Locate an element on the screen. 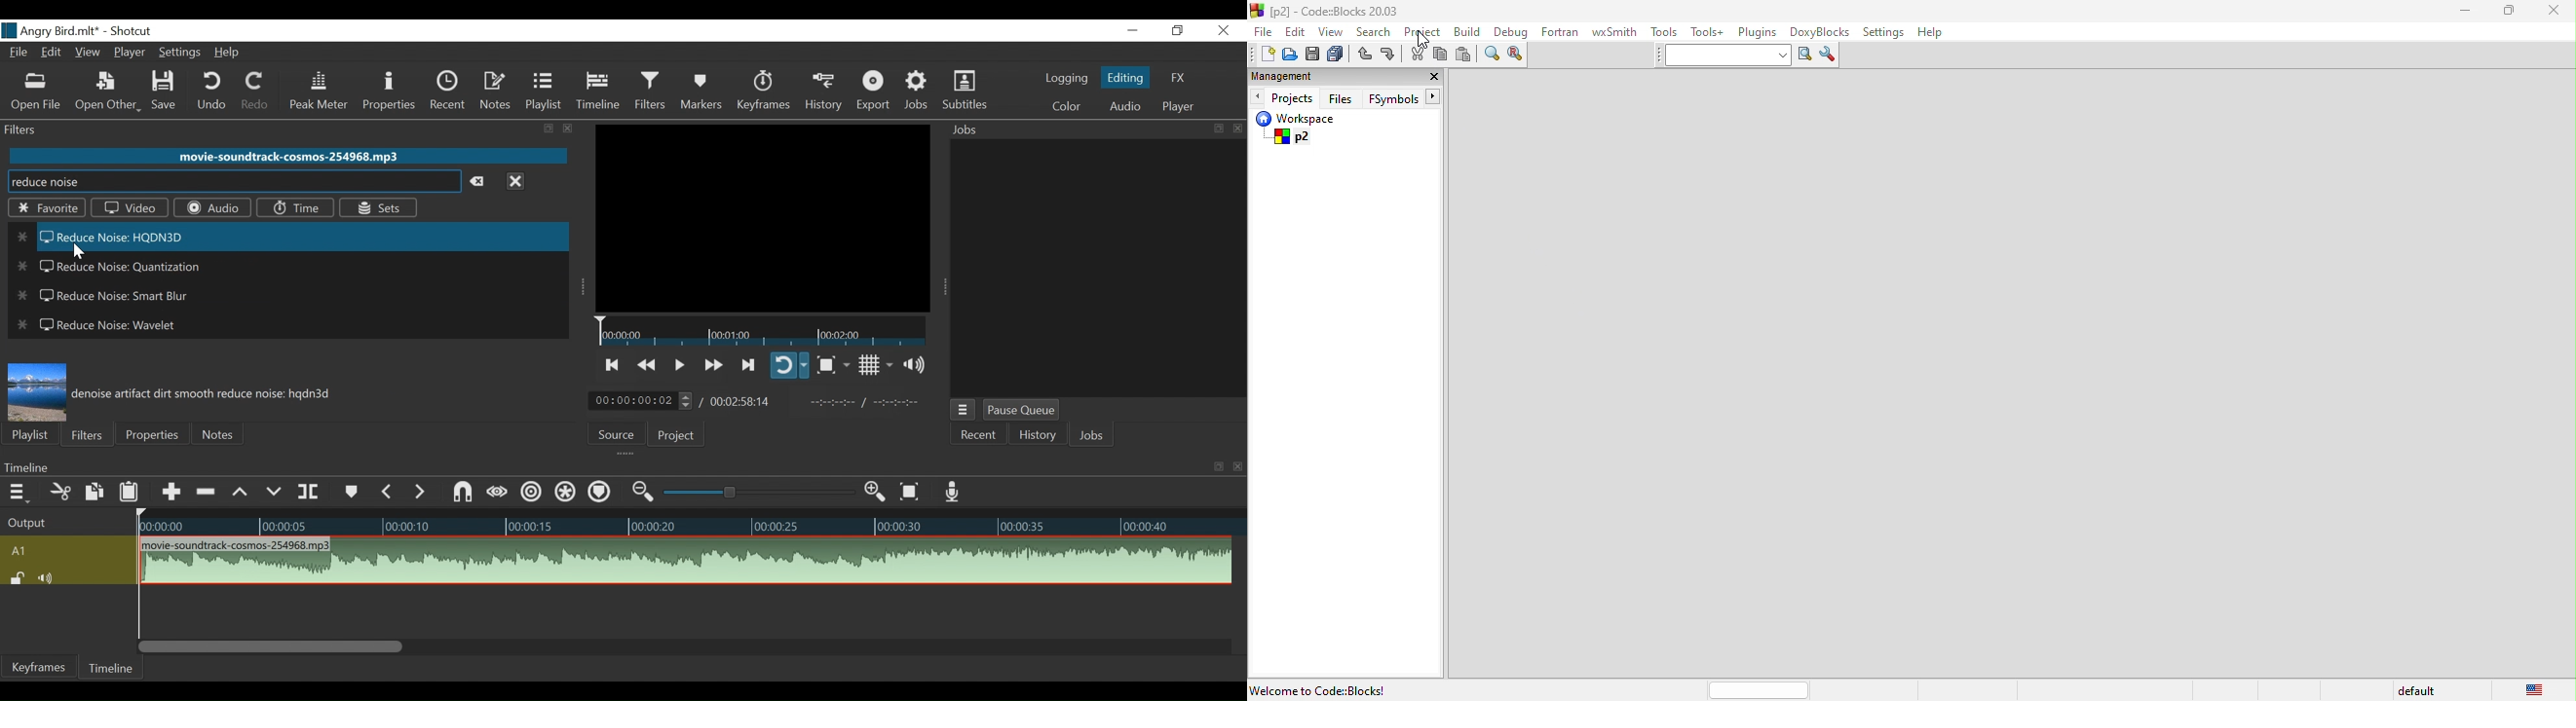  Filters is located at coordinates (84, 436).